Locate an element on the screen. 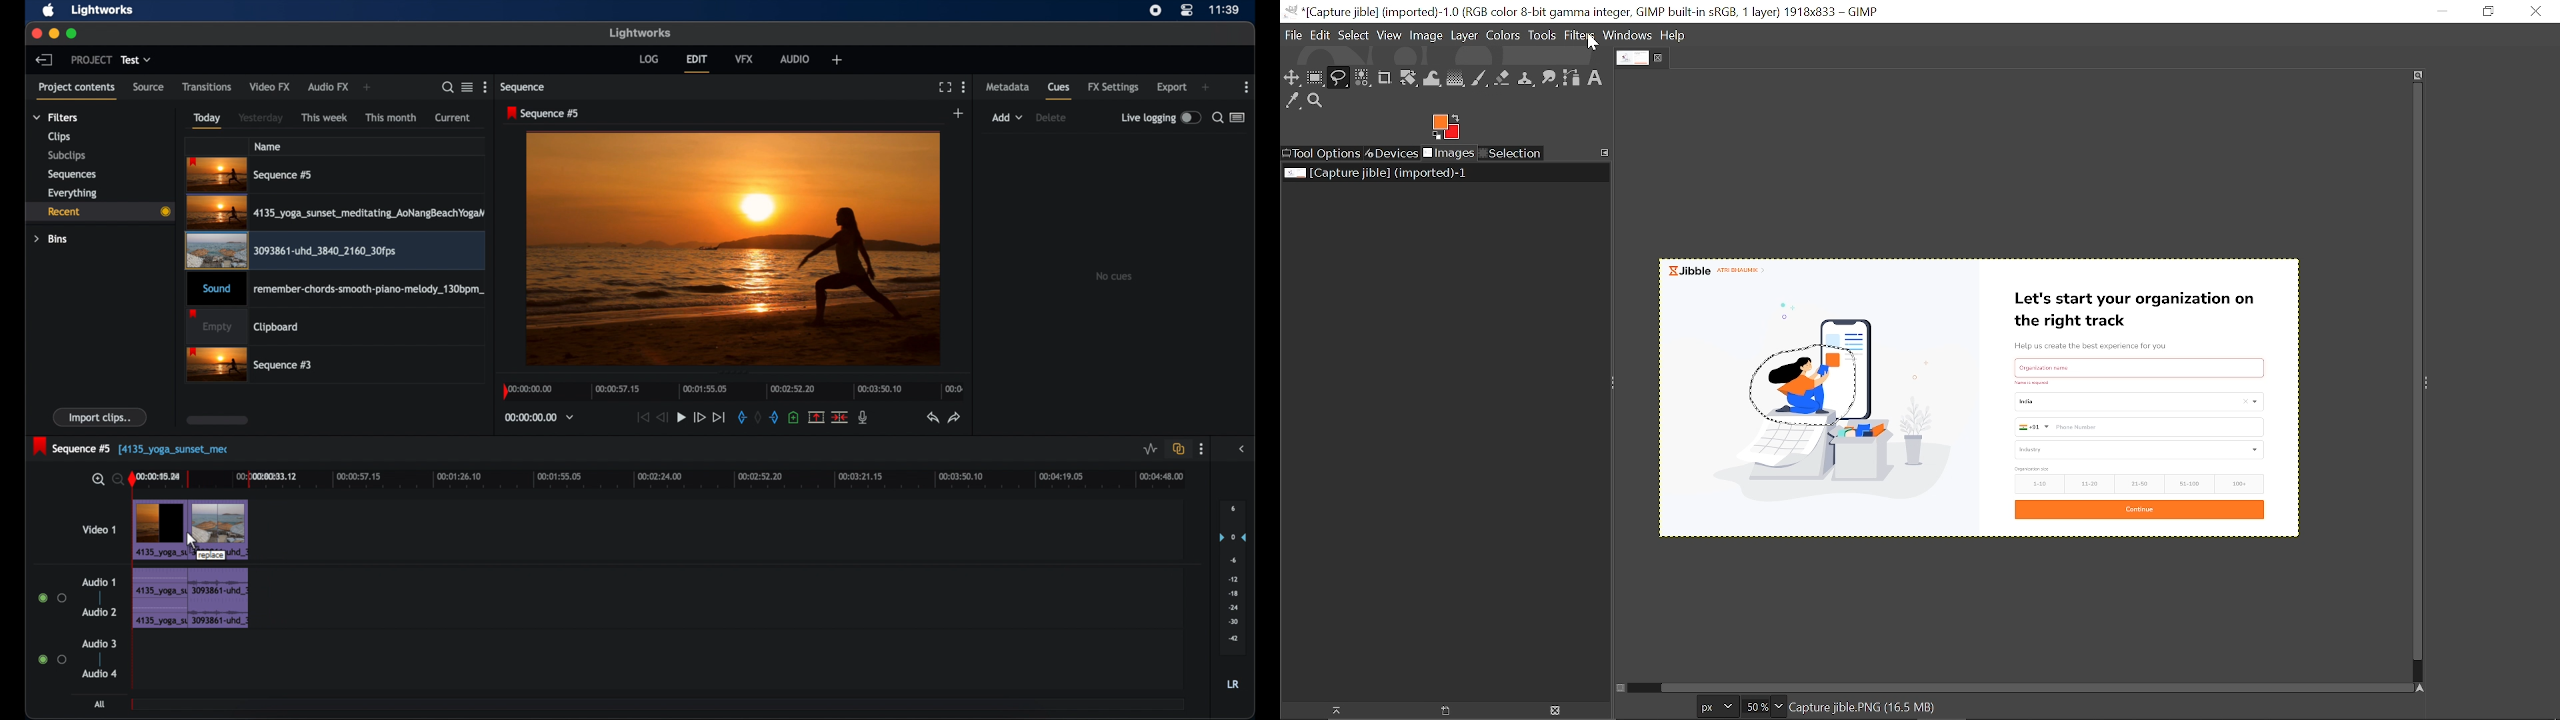 This screenshot has height=728, width=2576. lightworks is located at coordinates (641, 33).